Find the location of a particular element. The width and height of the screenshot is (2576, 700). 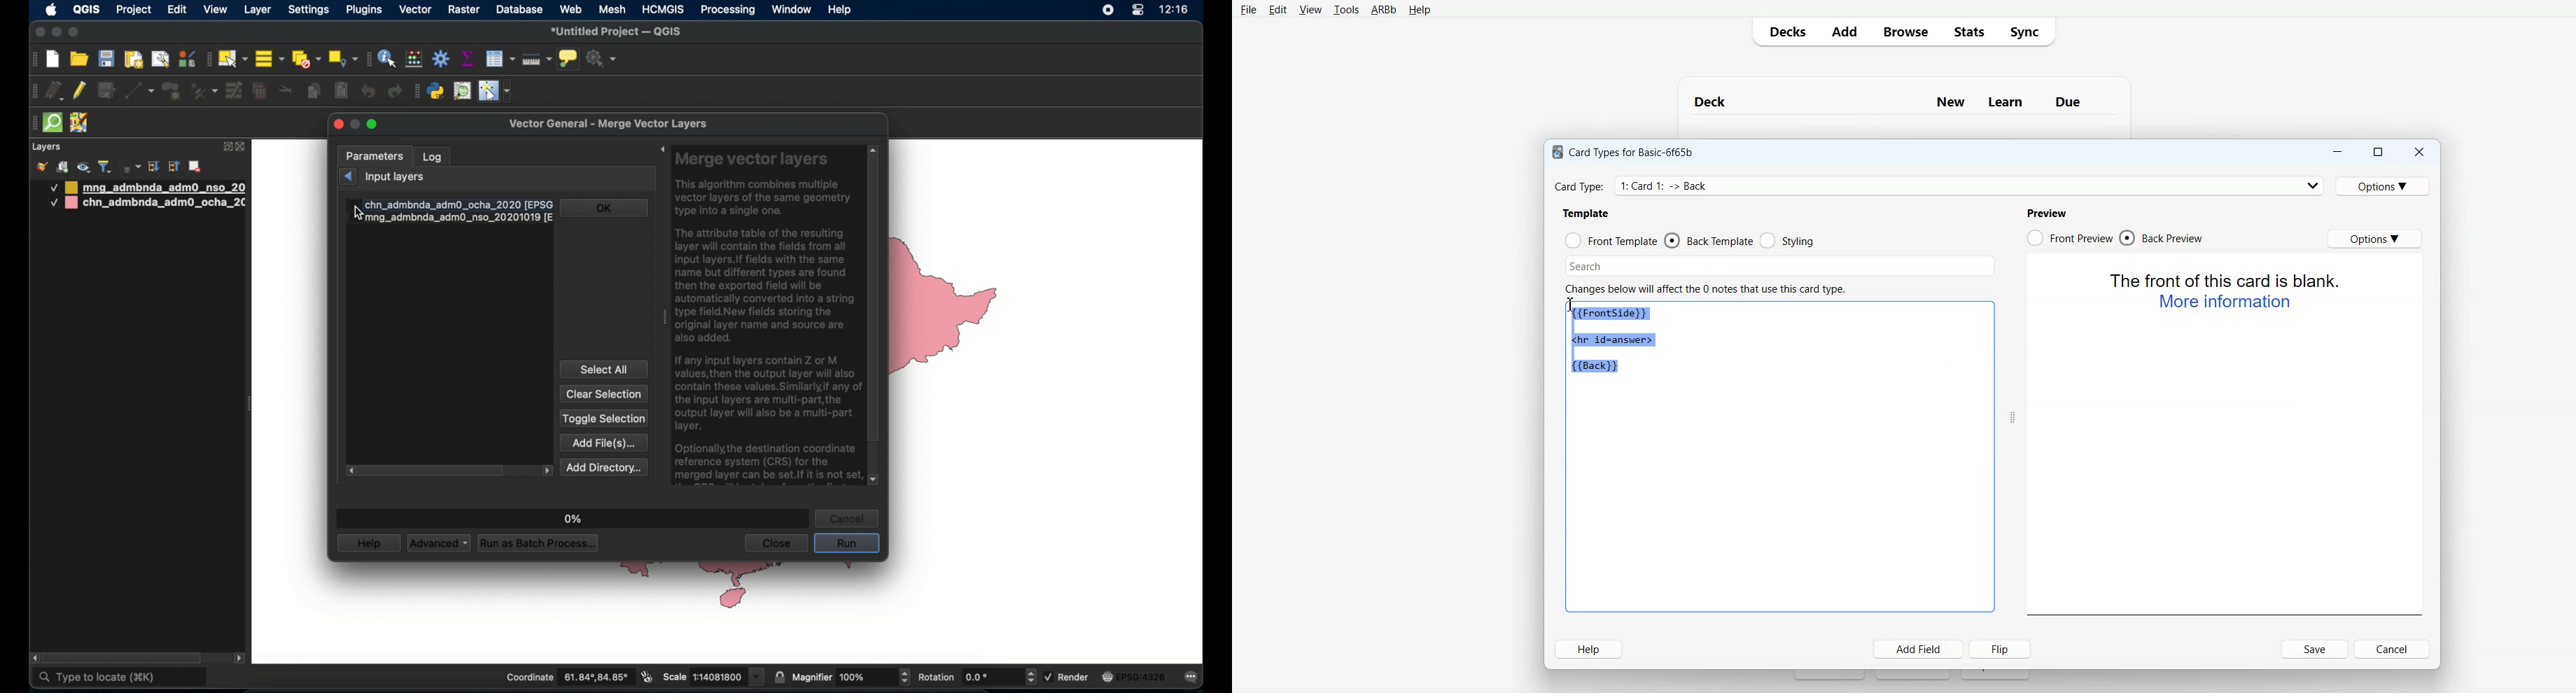

Browse is located at coordinates (1904, 31).